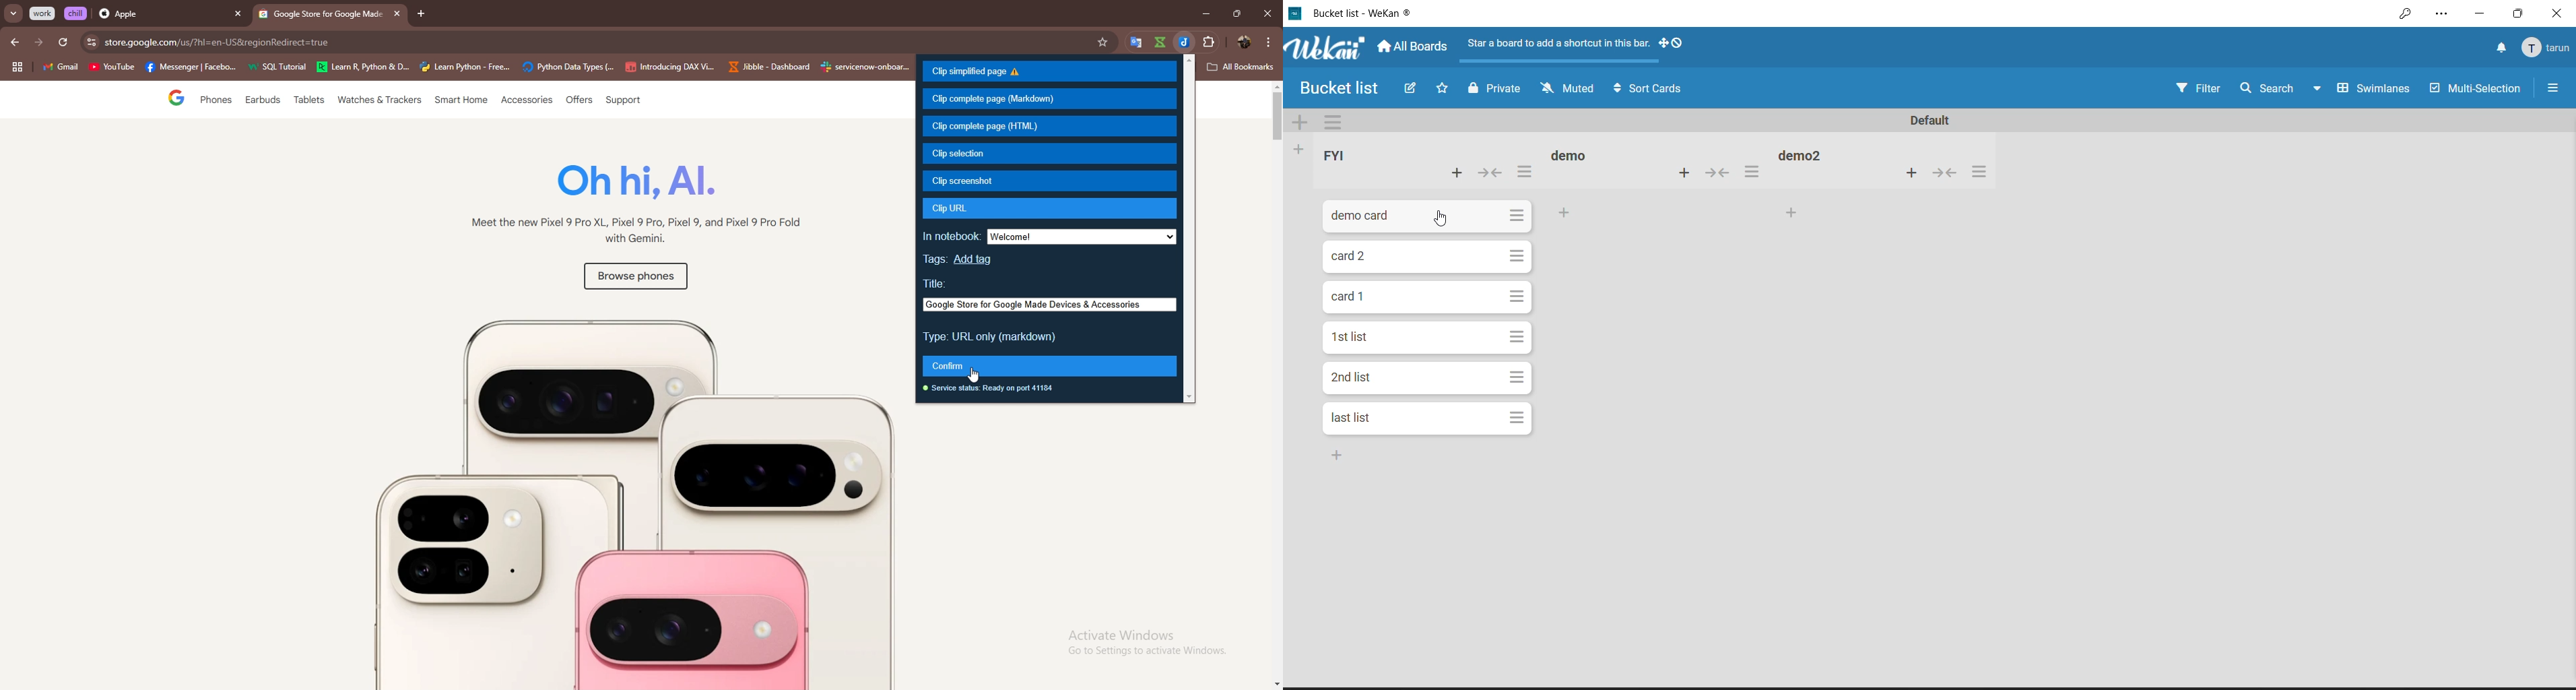 The width and height of the screenshot is (2576, 700). What do you see at coordinates (213, 101) in the screenshot?
I see `Phones` at bounding box center [213, 101].